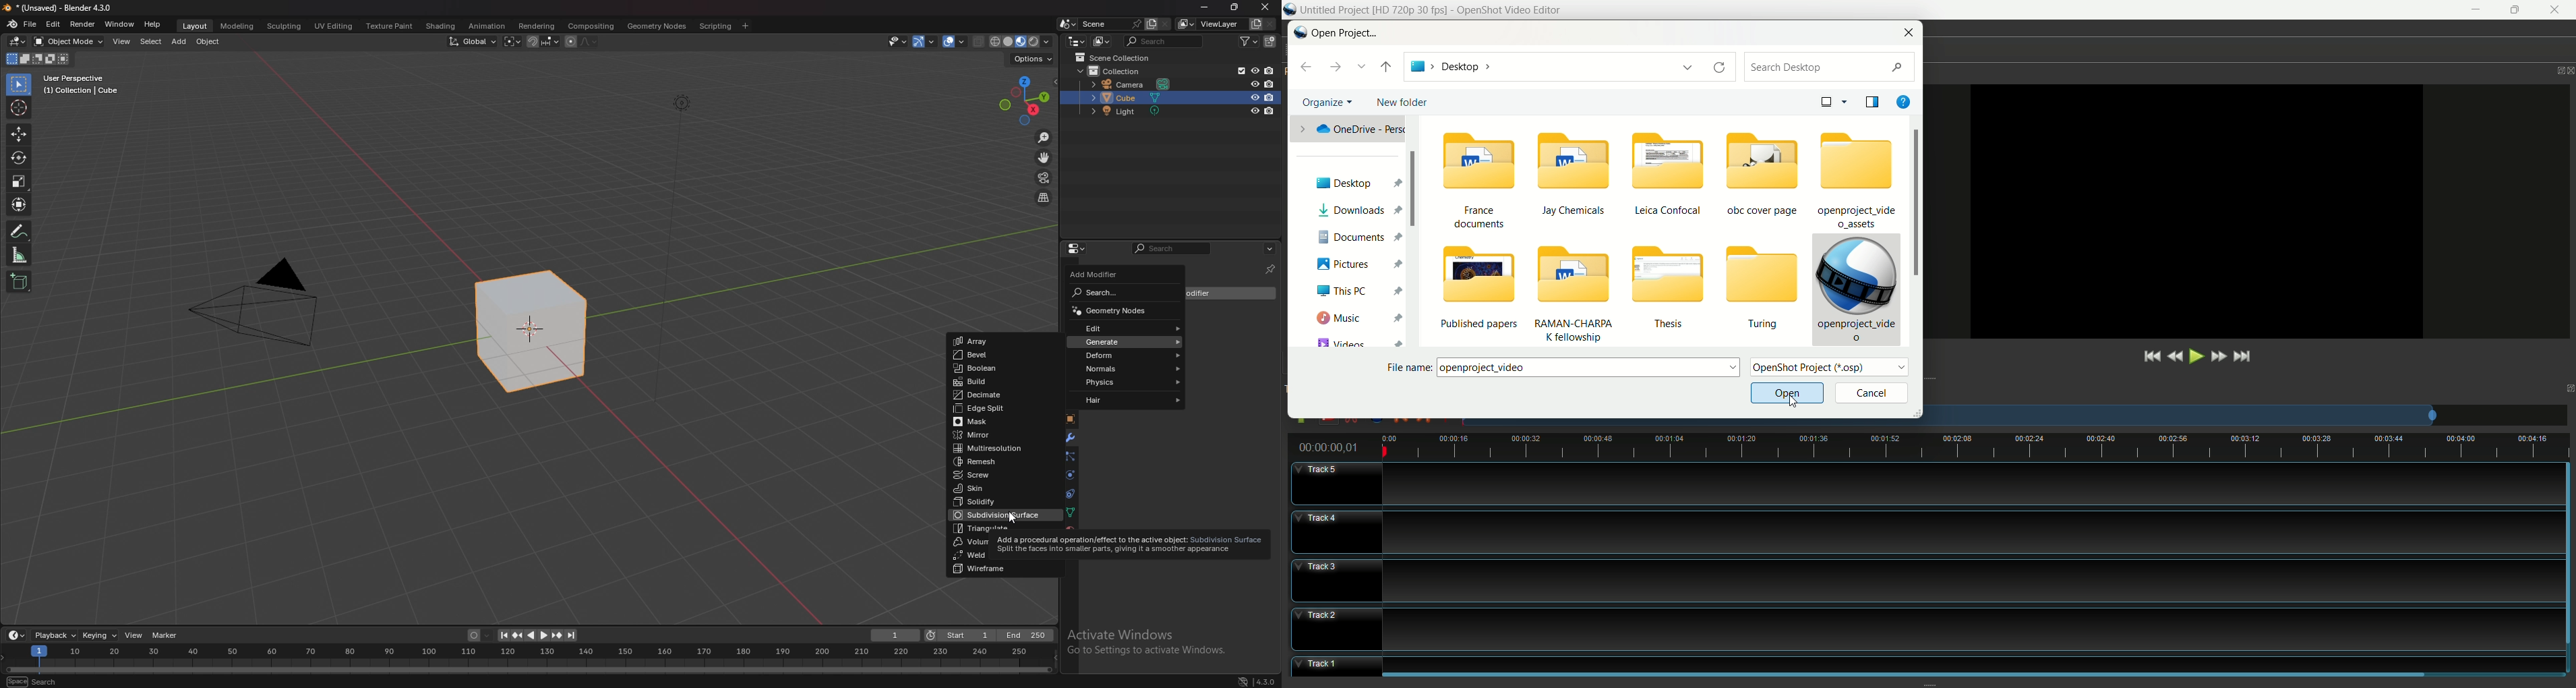  Describe the element at coordinates (1000, 500) in the screenshot. I see `solidify` at that location.